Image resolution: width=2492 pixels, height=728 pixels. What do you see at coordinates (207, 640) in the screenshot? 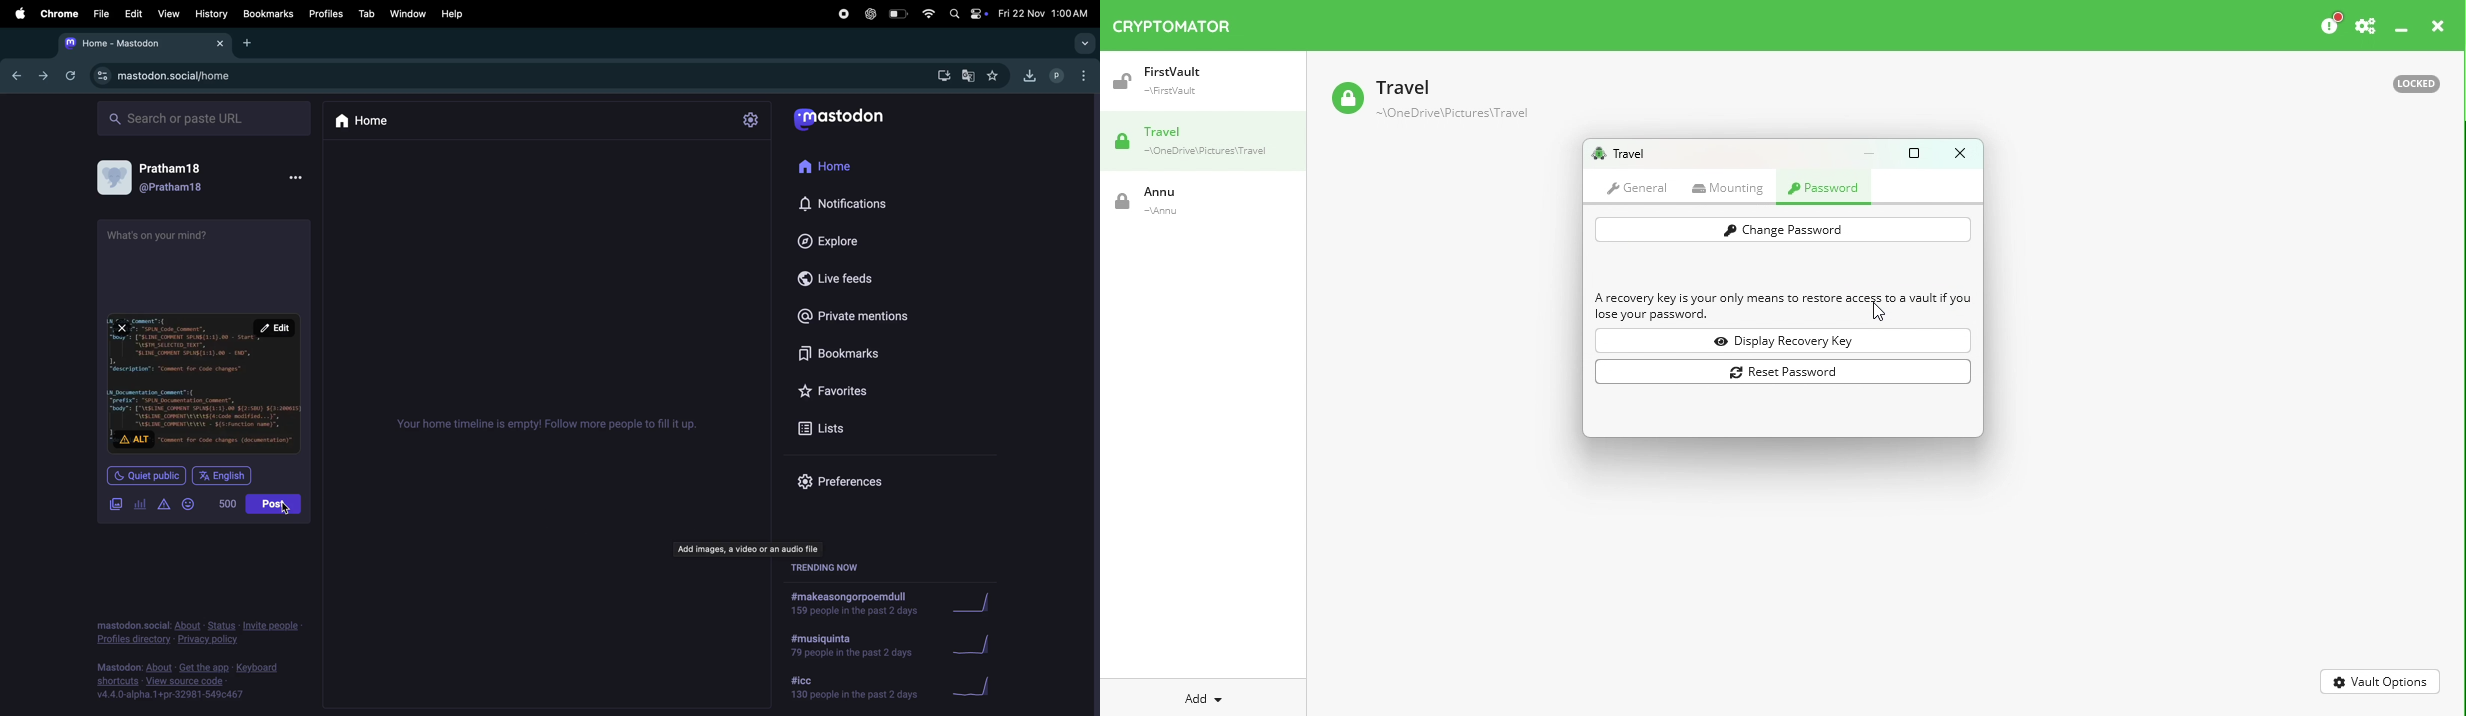
I see `privacy and policy` at bounding box center [207, 640].